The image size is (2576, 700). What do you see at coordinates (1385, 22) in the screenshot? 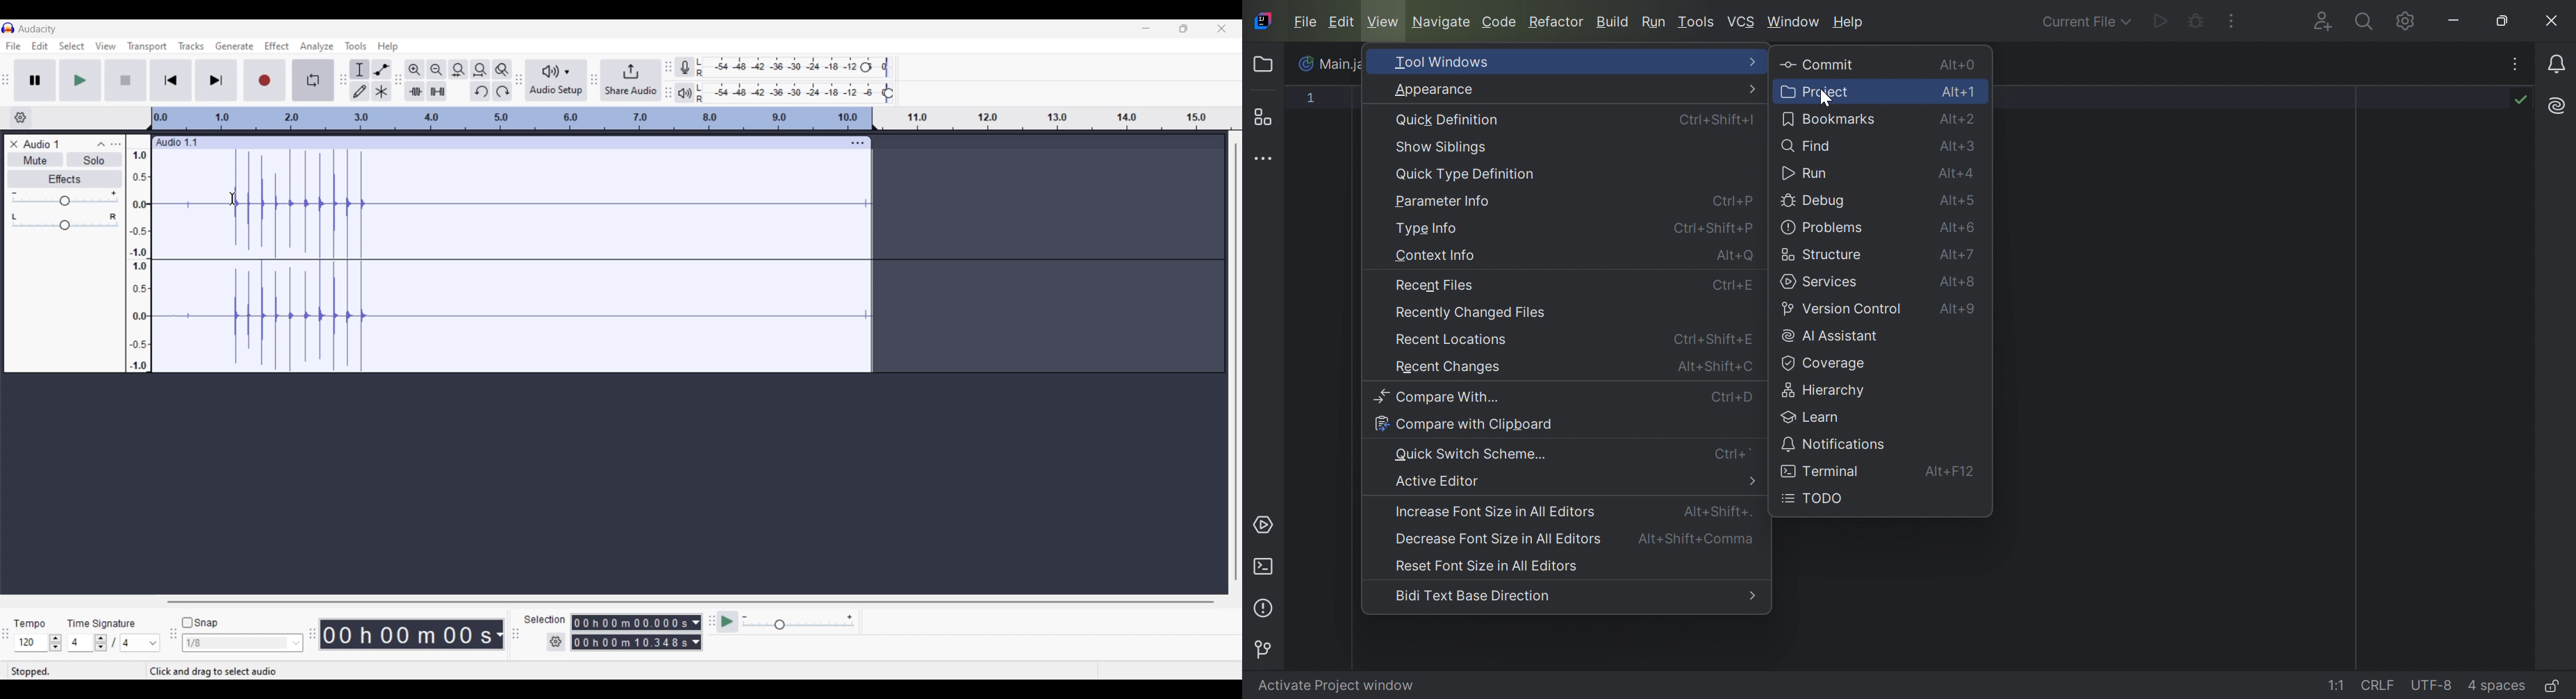
I see `View` at bounding box center [1385, 22].